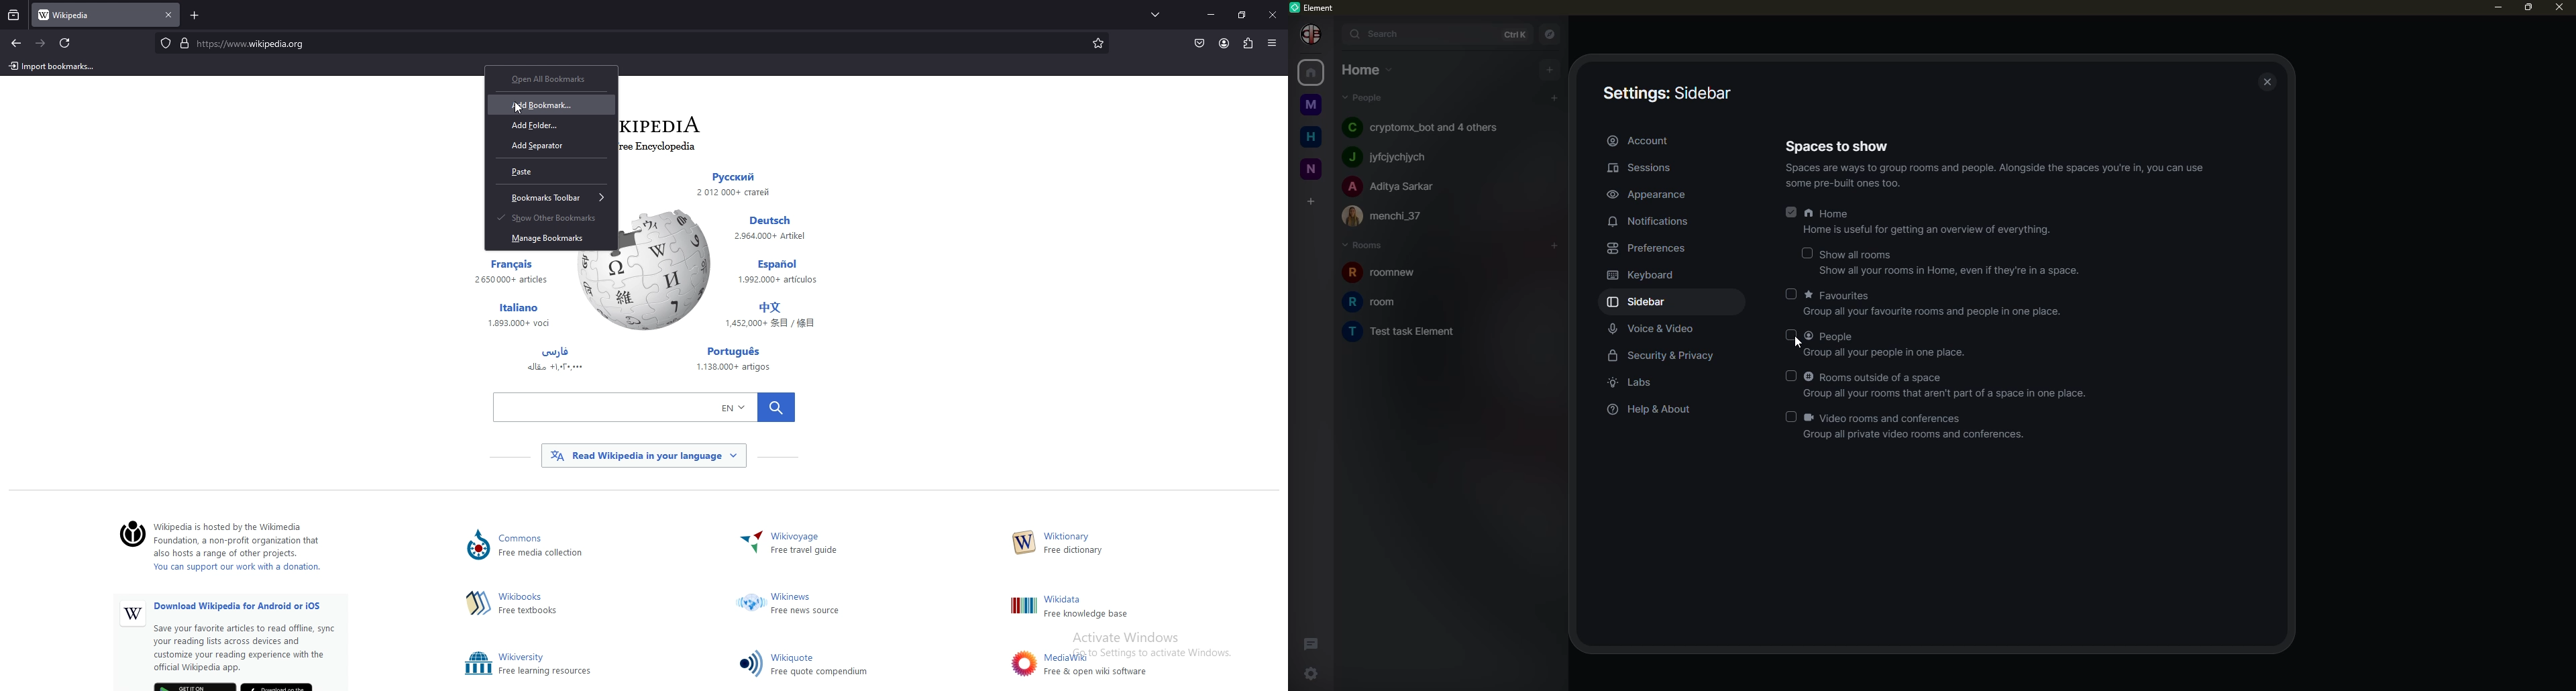 Image resolution: width=2576 pixels, height=700 pixels. What do you see at coordinates (551, 197) in the screenshot?
I see `bookmarks toolbar` at bounding box center [551, 197].